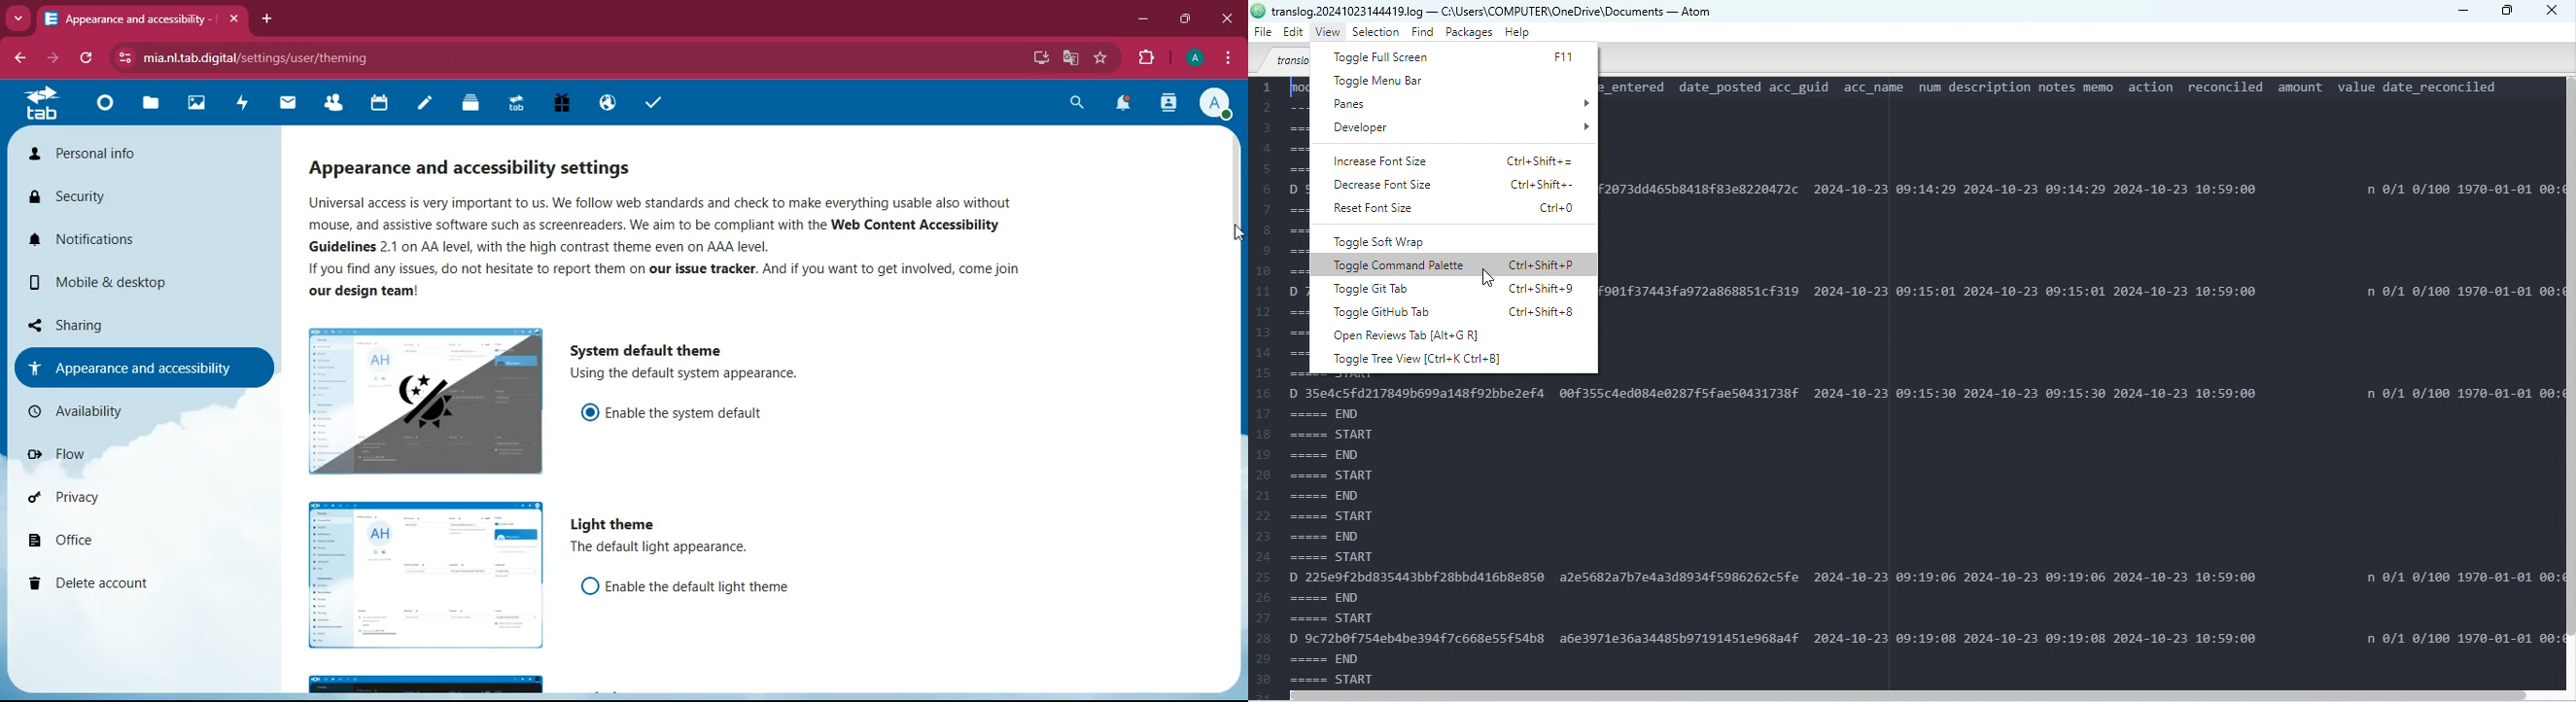 The height and width of the screenshot is (728, 2576). I want to click on description, so click(694, 247).